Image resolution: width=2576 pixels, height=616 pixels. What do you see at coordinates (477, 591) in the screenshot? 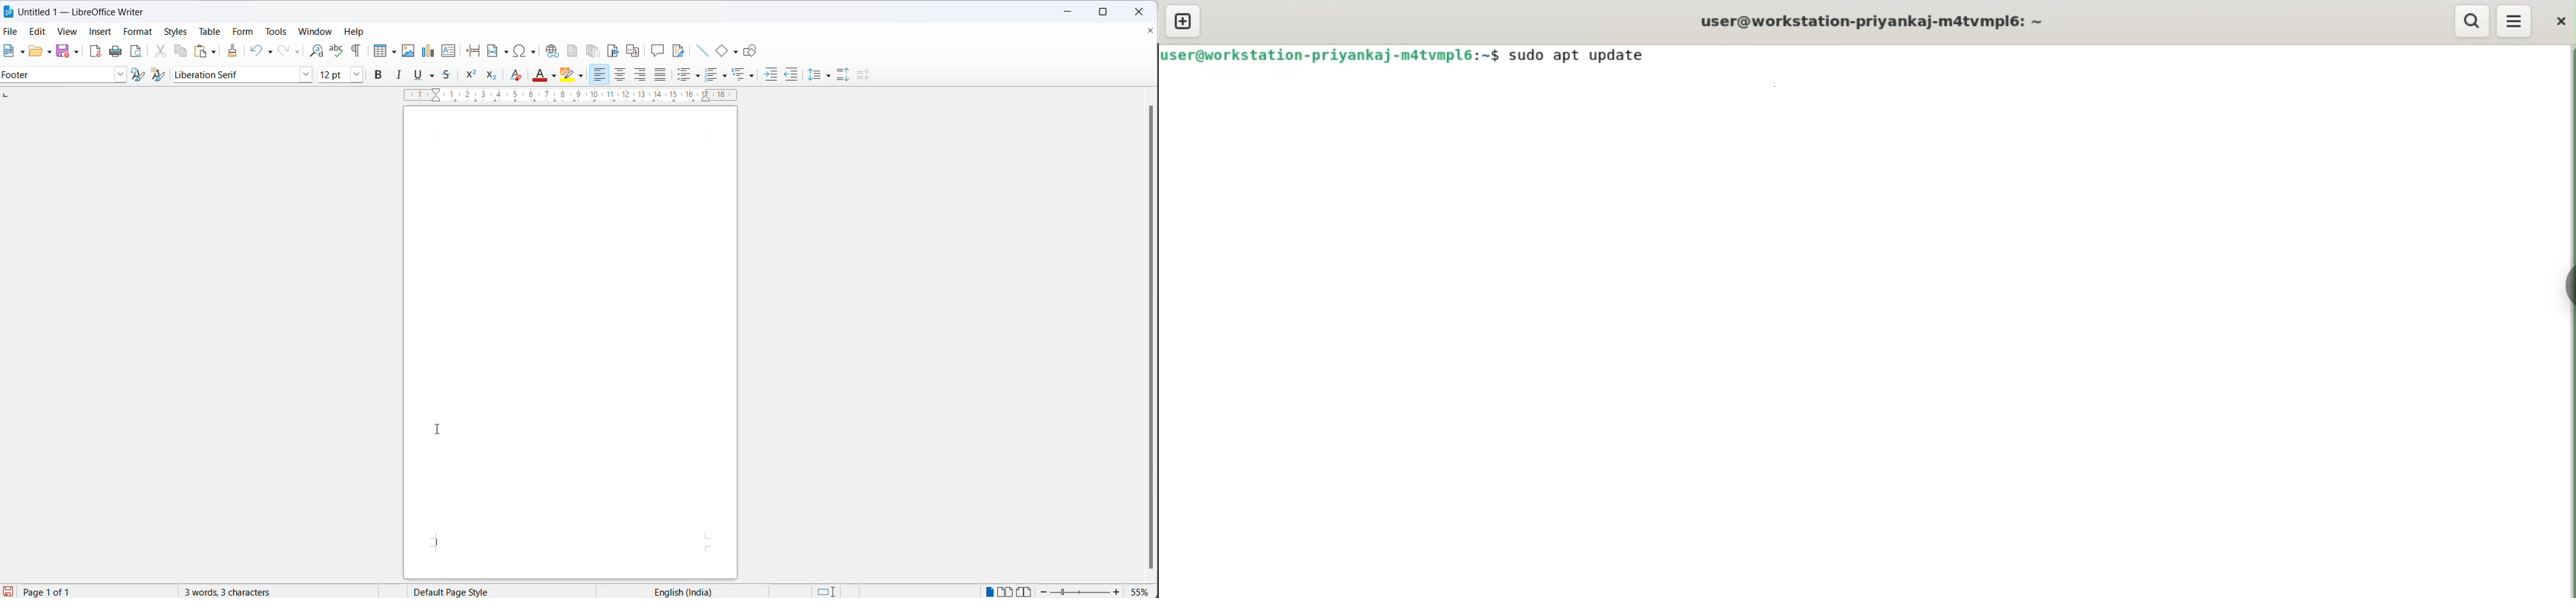
I see `page style` at bounding box center [477, 591].